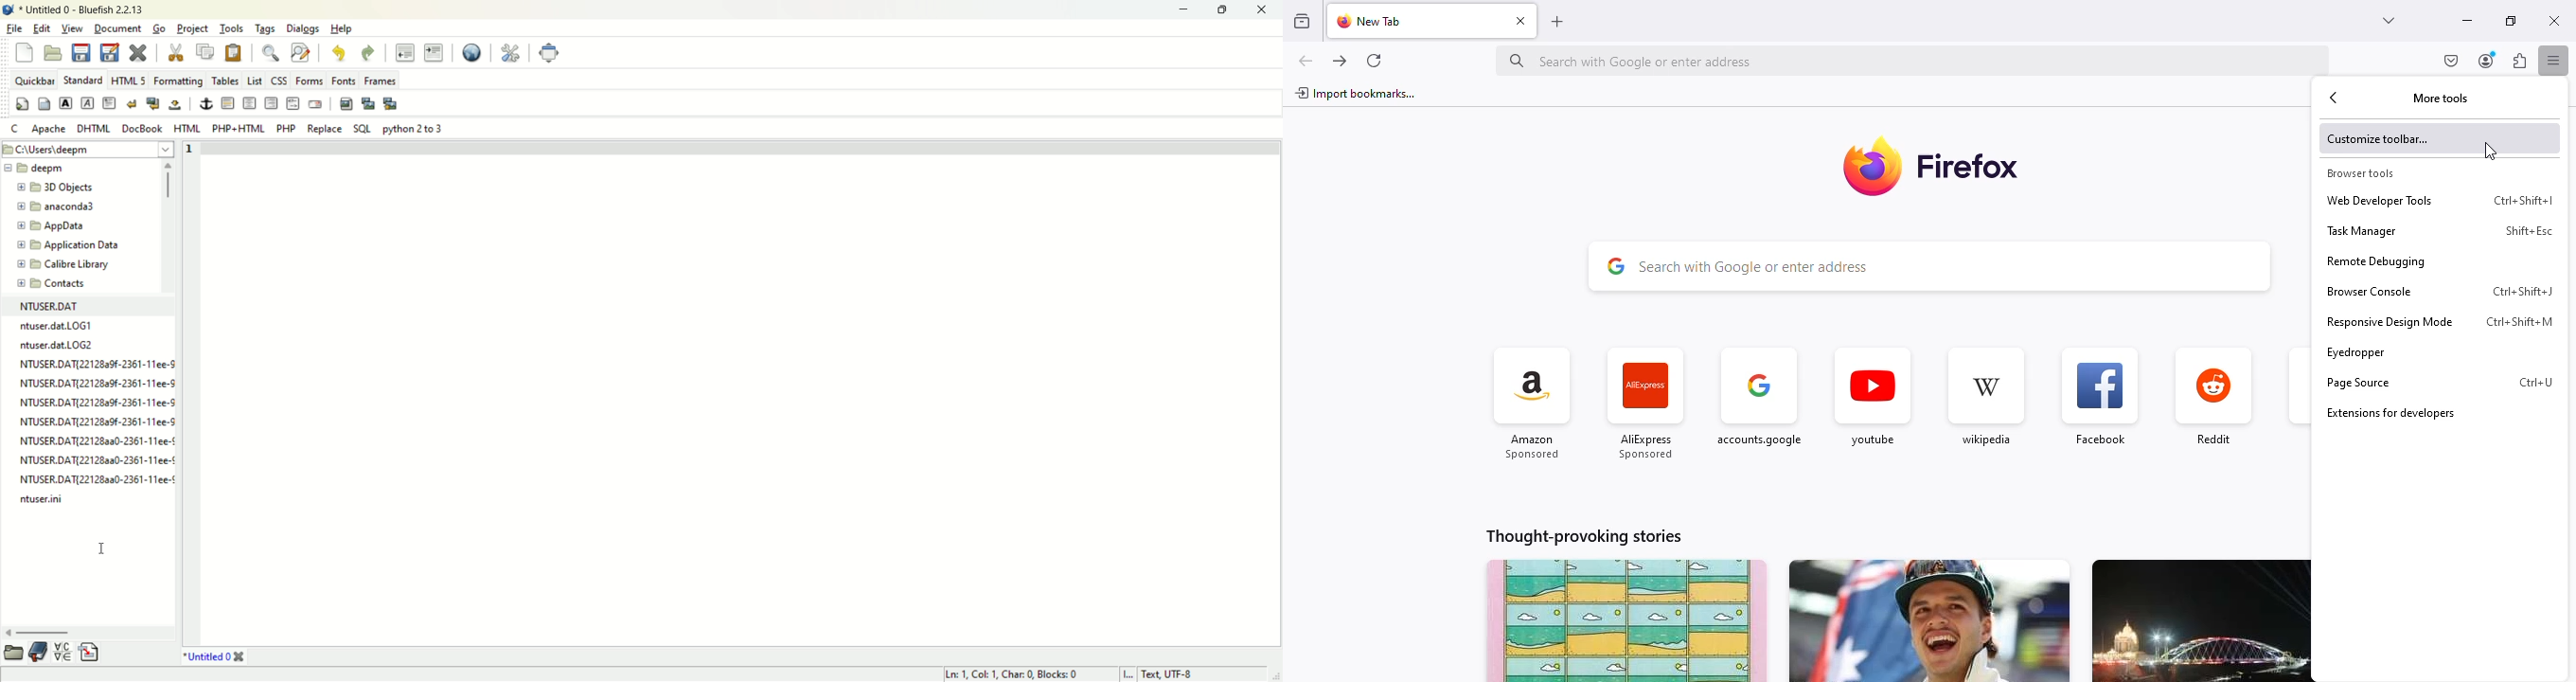 The image size is (2576, 700). I want to click on bookmarks, so click(39, 653).